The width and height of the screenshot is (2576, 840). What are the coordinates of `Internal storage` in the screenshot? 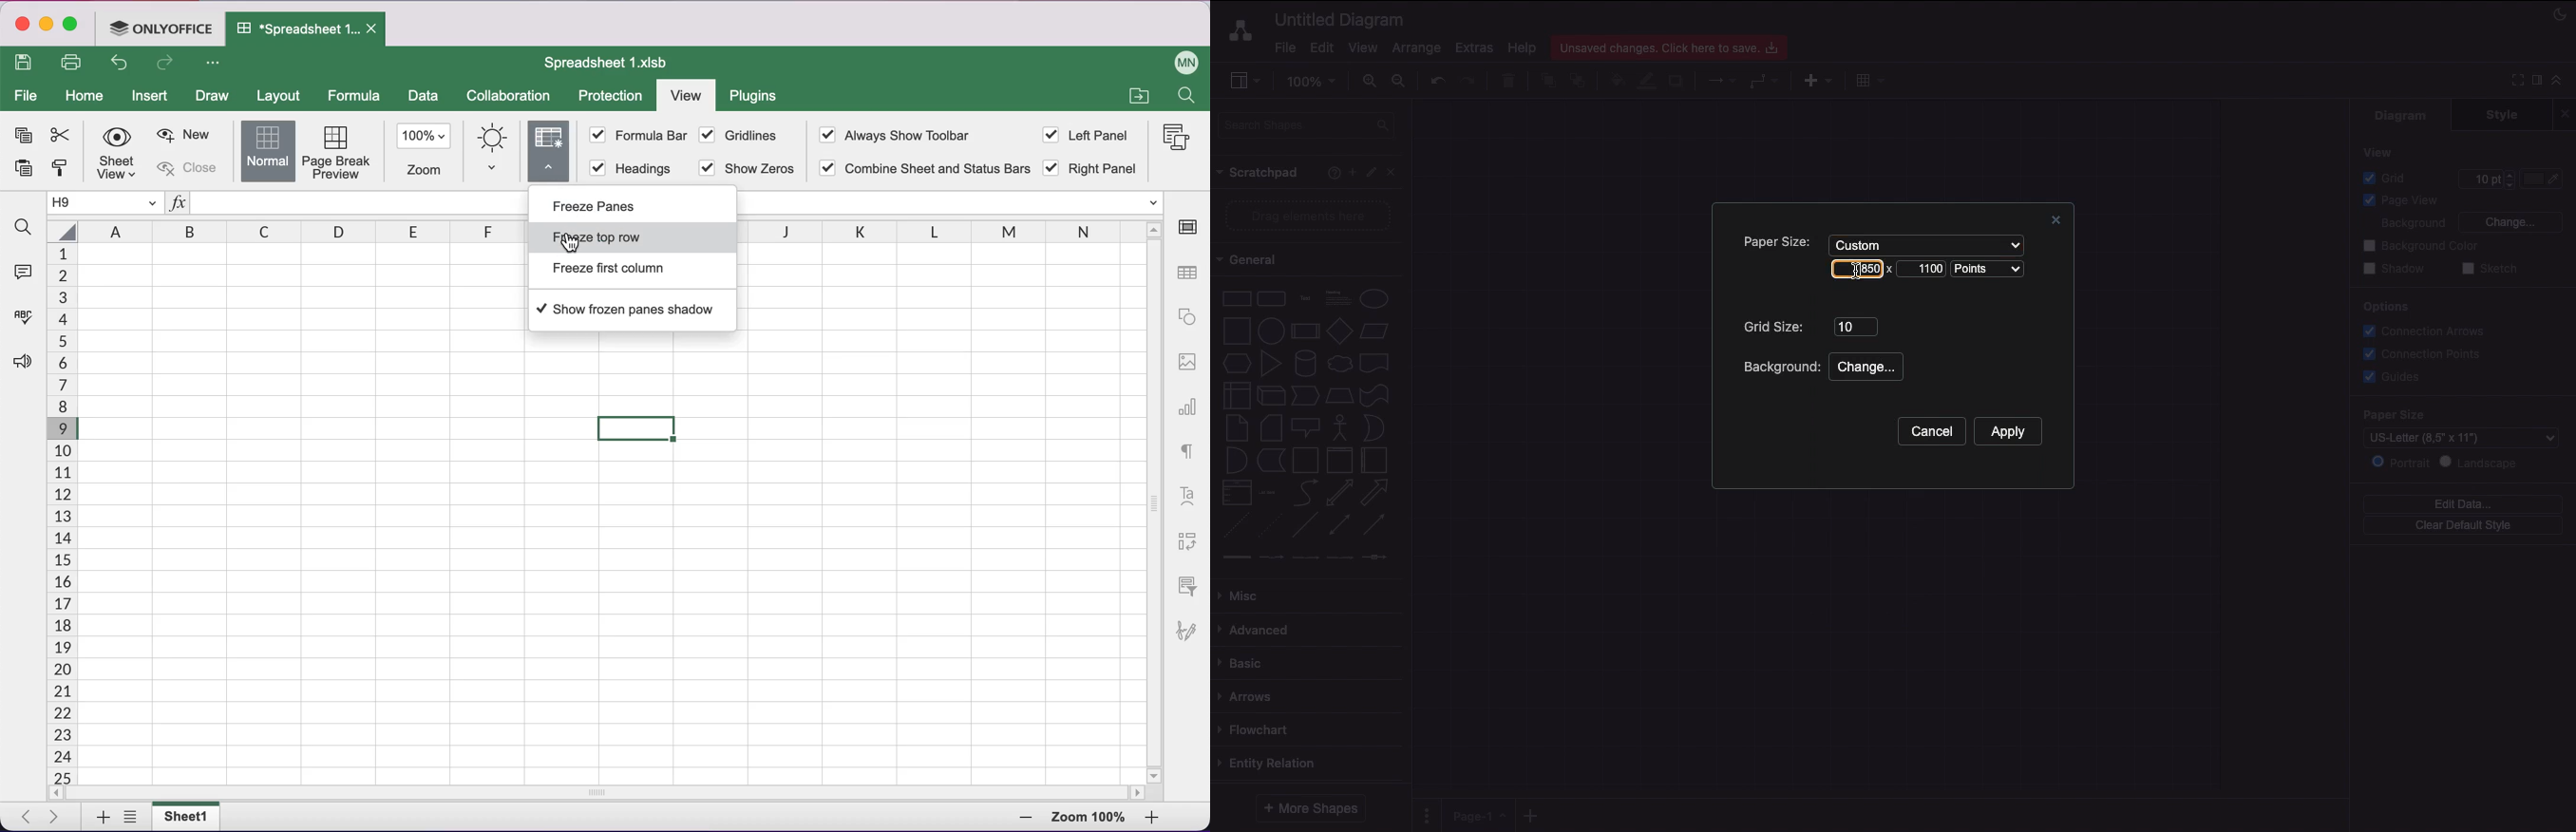 It's located at (1236, 394).